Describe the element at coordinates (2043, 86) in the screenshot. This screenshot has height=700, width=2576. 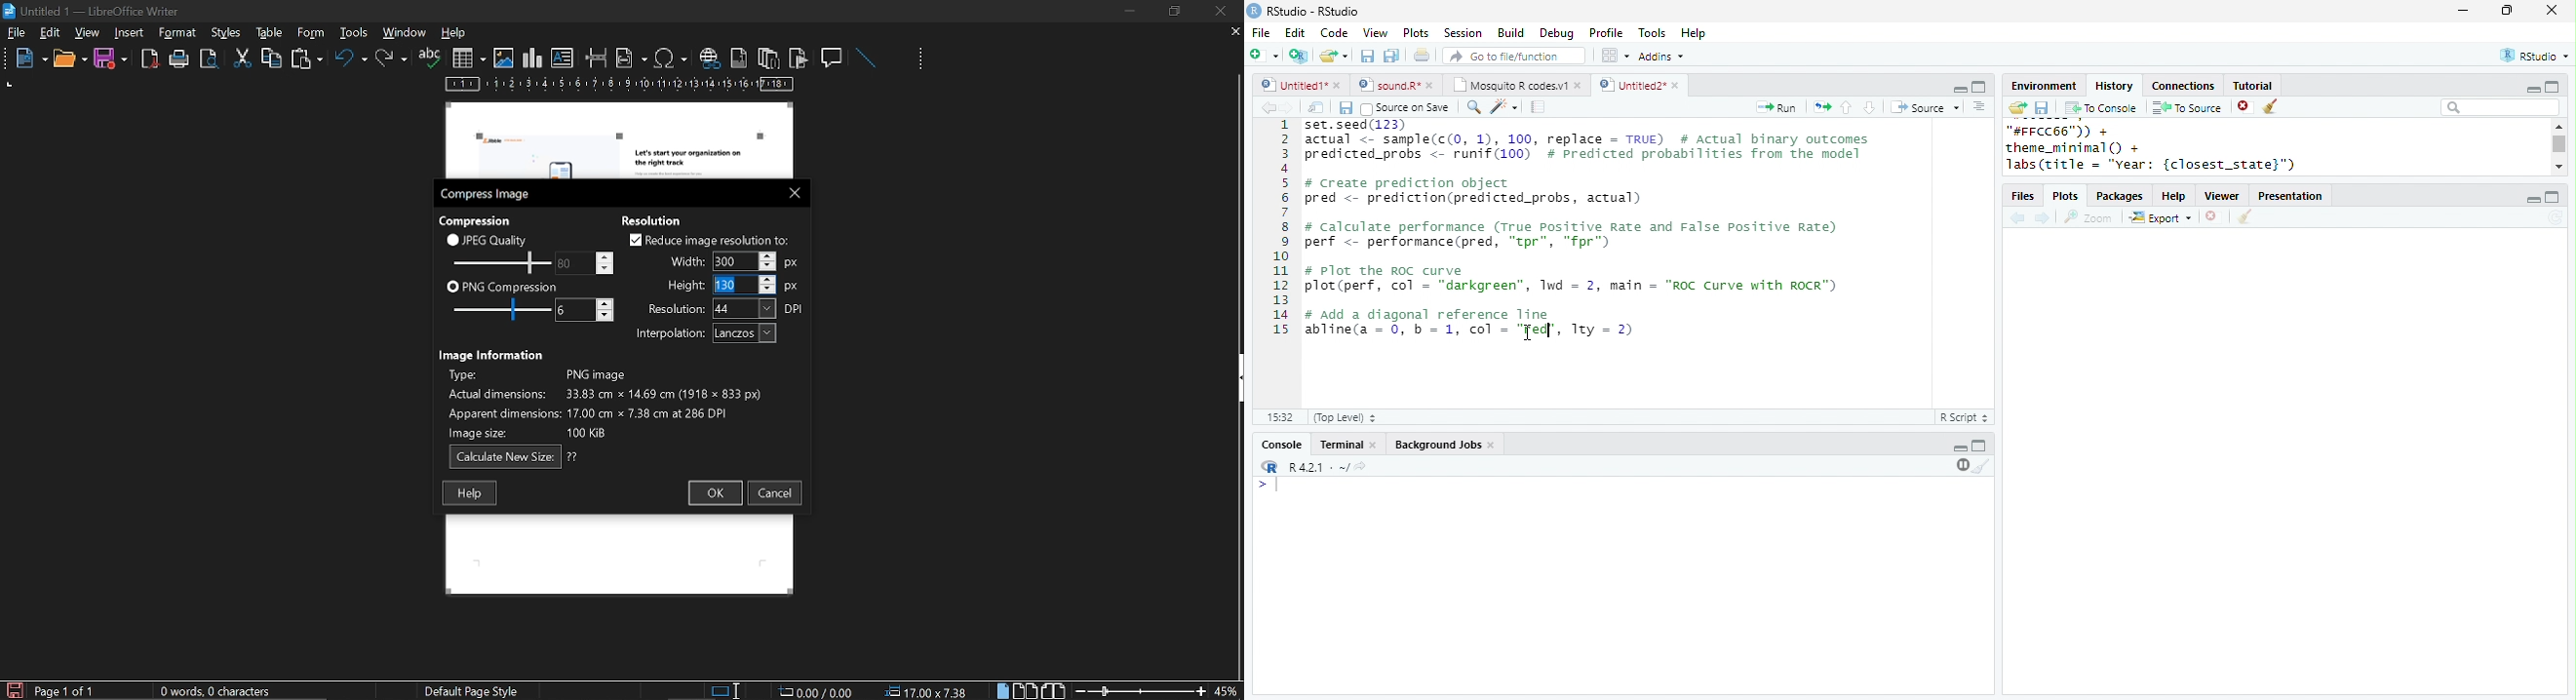
I see `Environment` at that location.